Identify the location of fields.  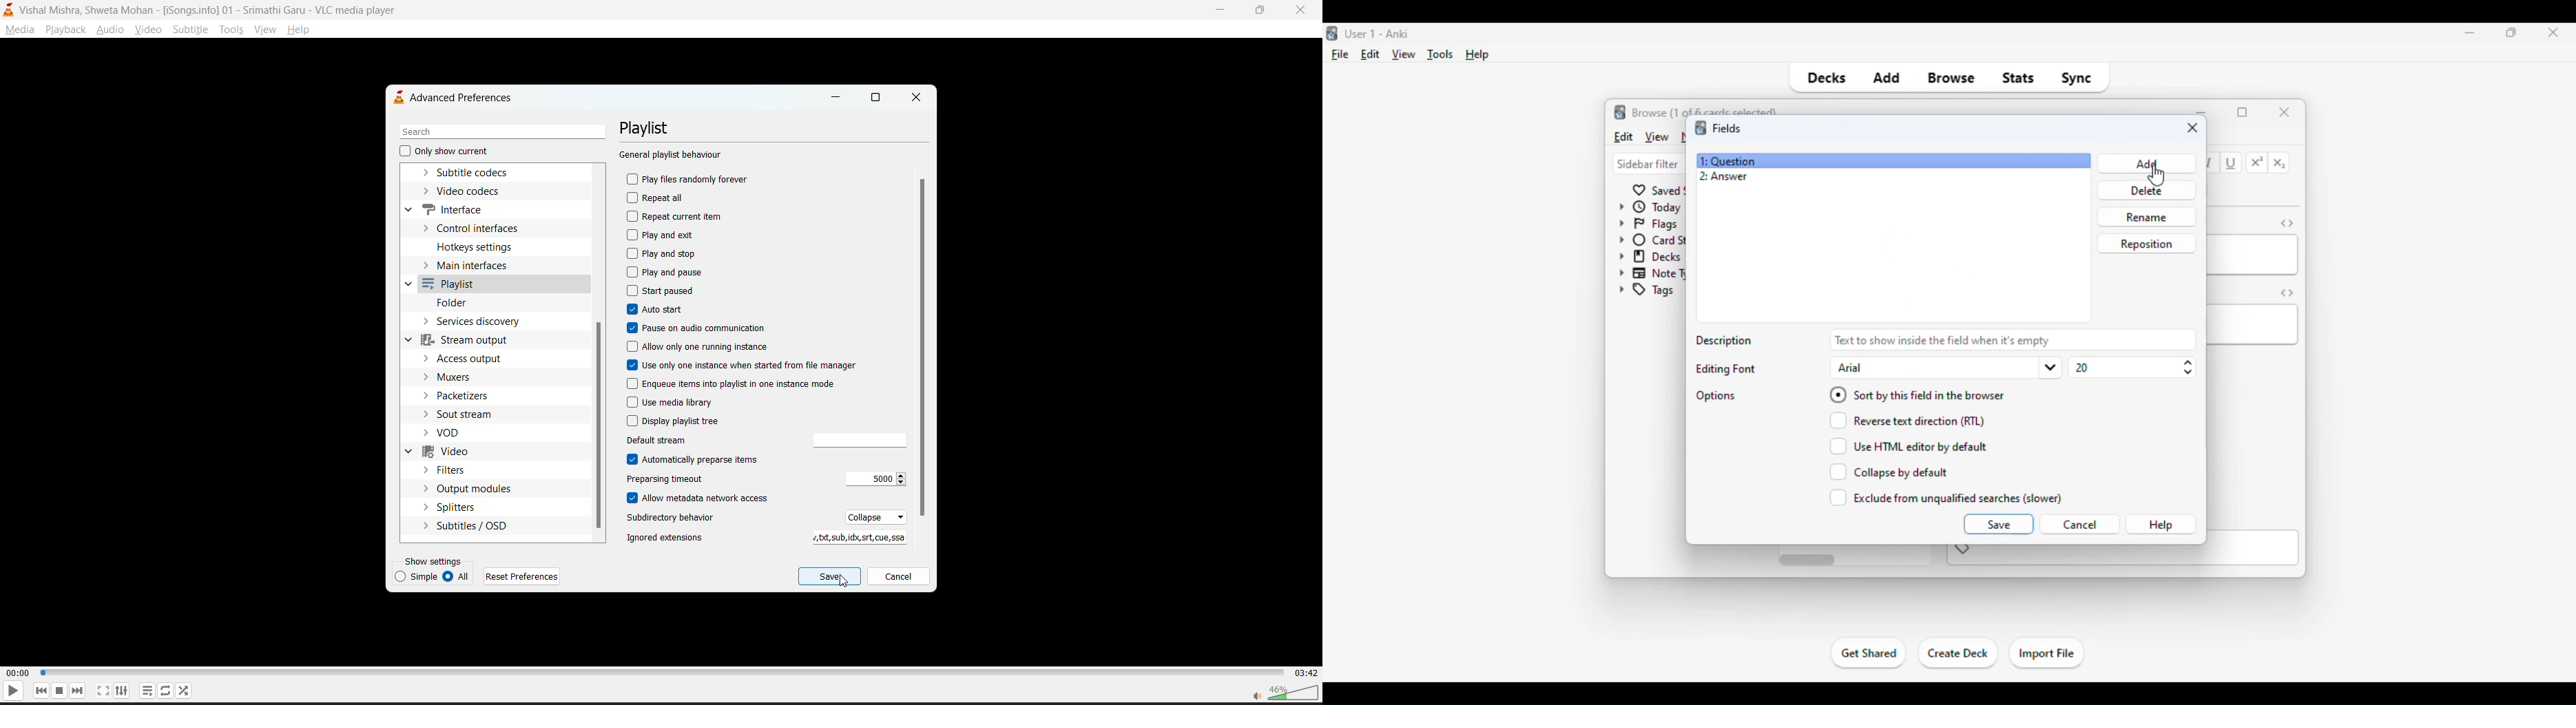
(1727, 127).